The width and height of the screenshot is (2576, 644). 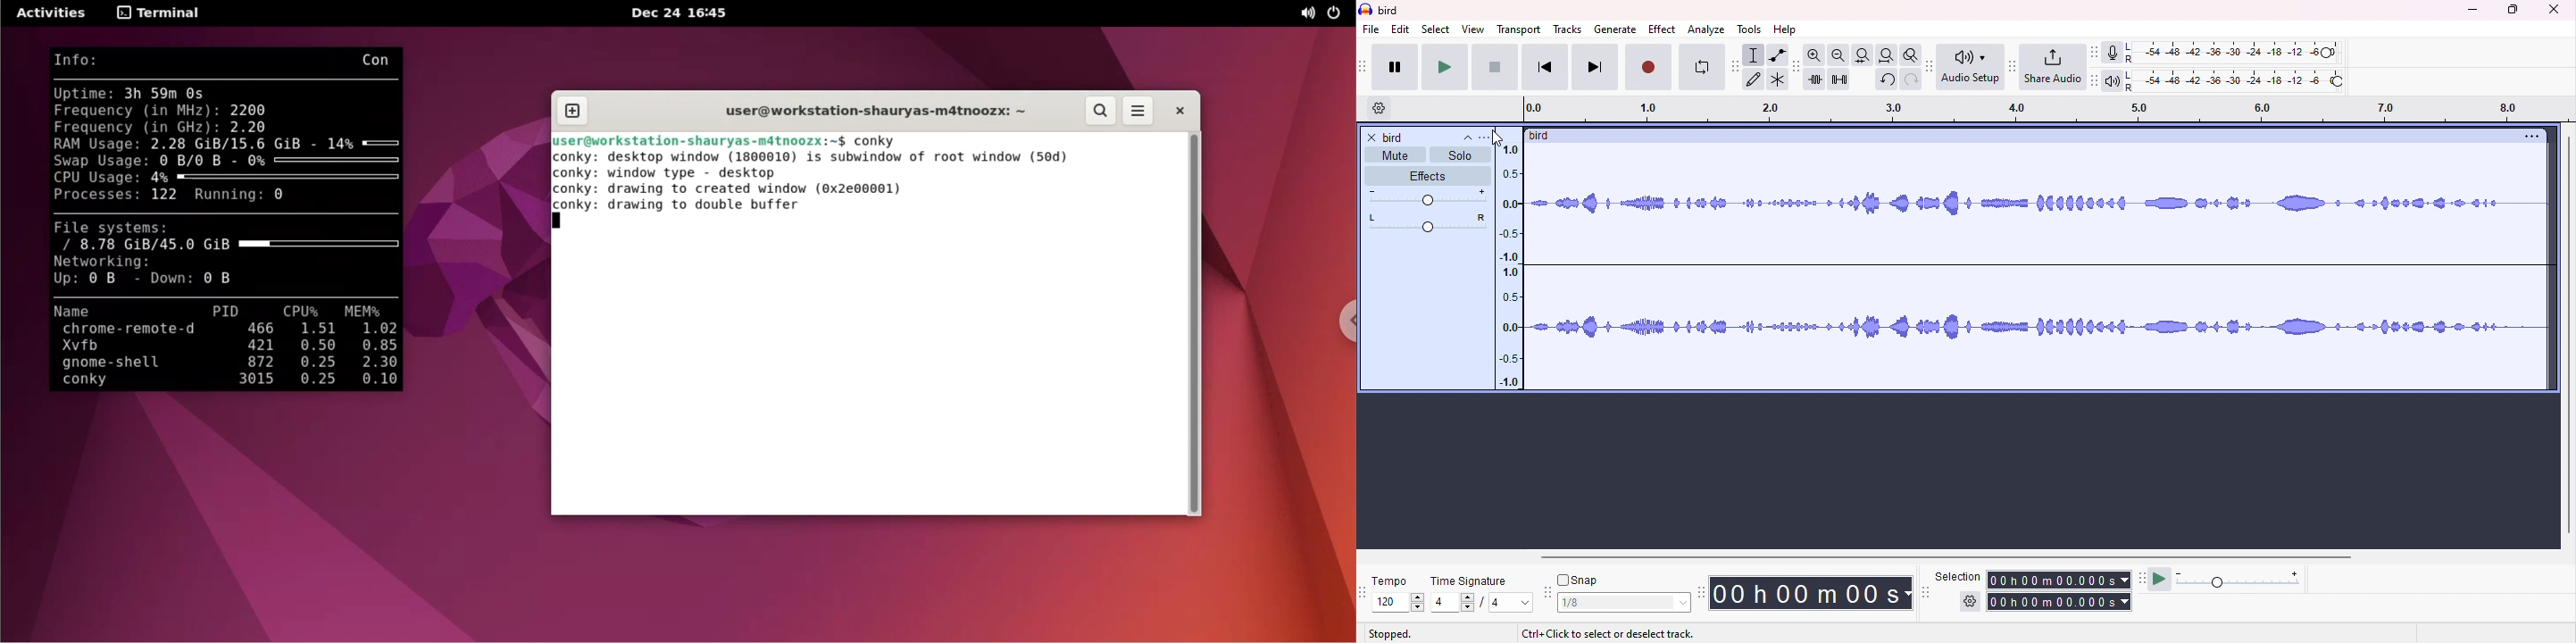 What do you see at coordinates (2232, 52) in the screenshot?
I see `recording level` at bounding box center [2232, 52].